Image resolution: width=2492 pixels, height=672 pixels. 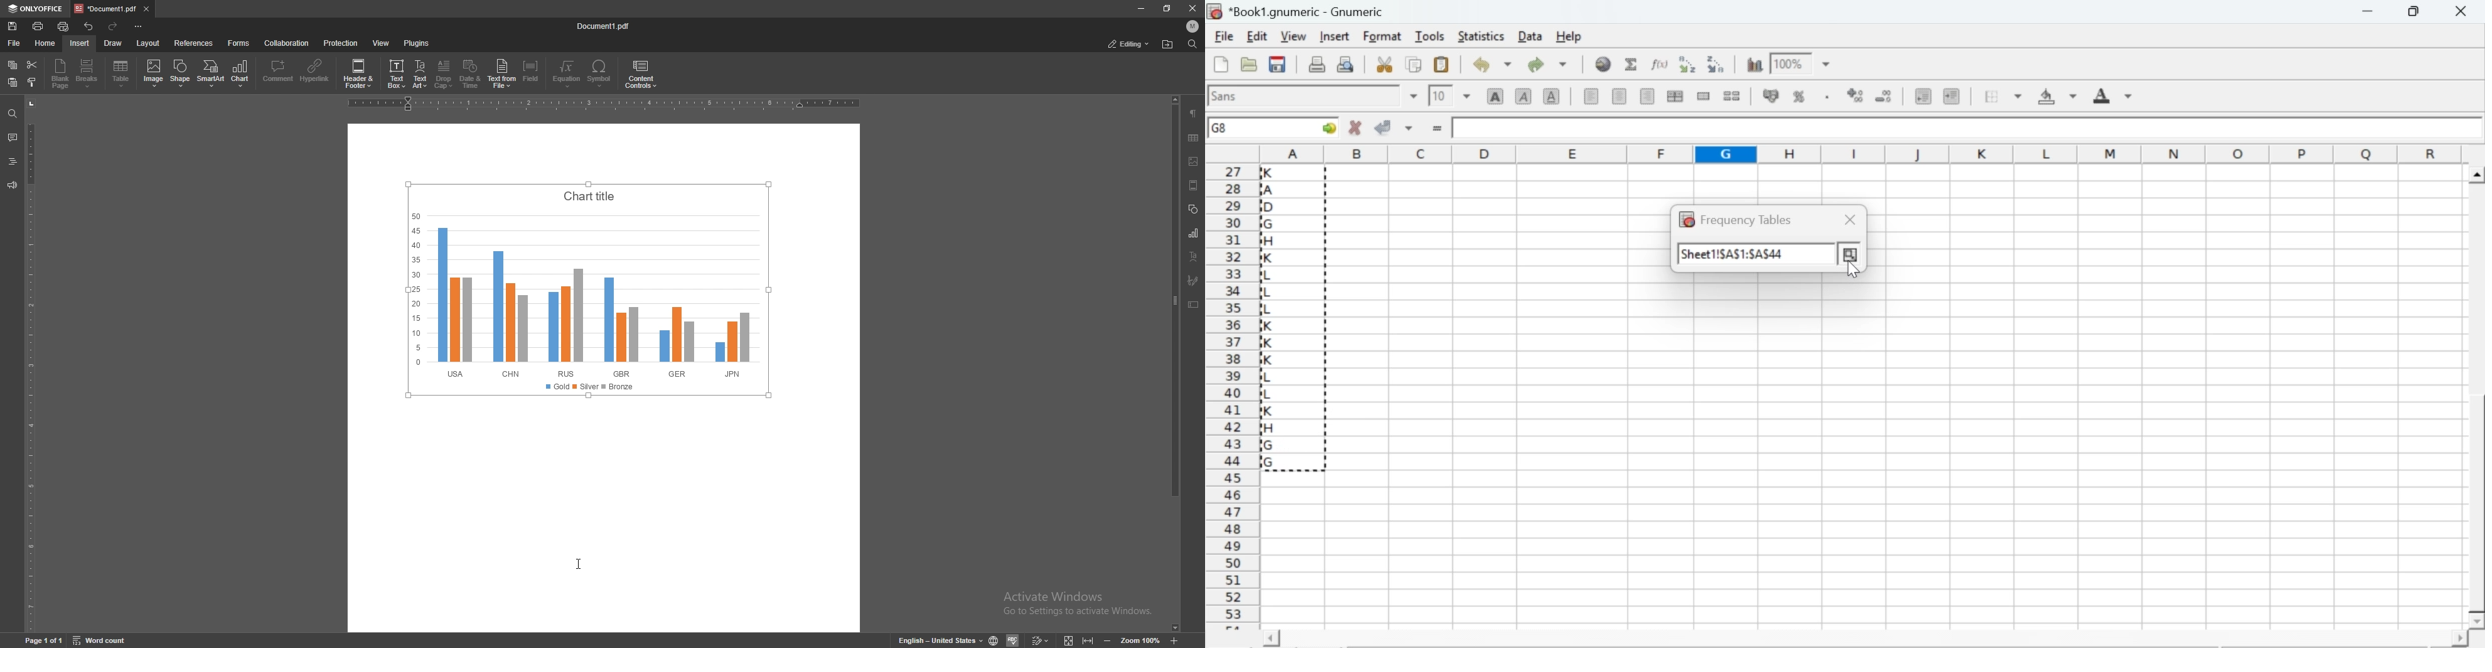 I want to click on comment, so click(x=13, y=138).